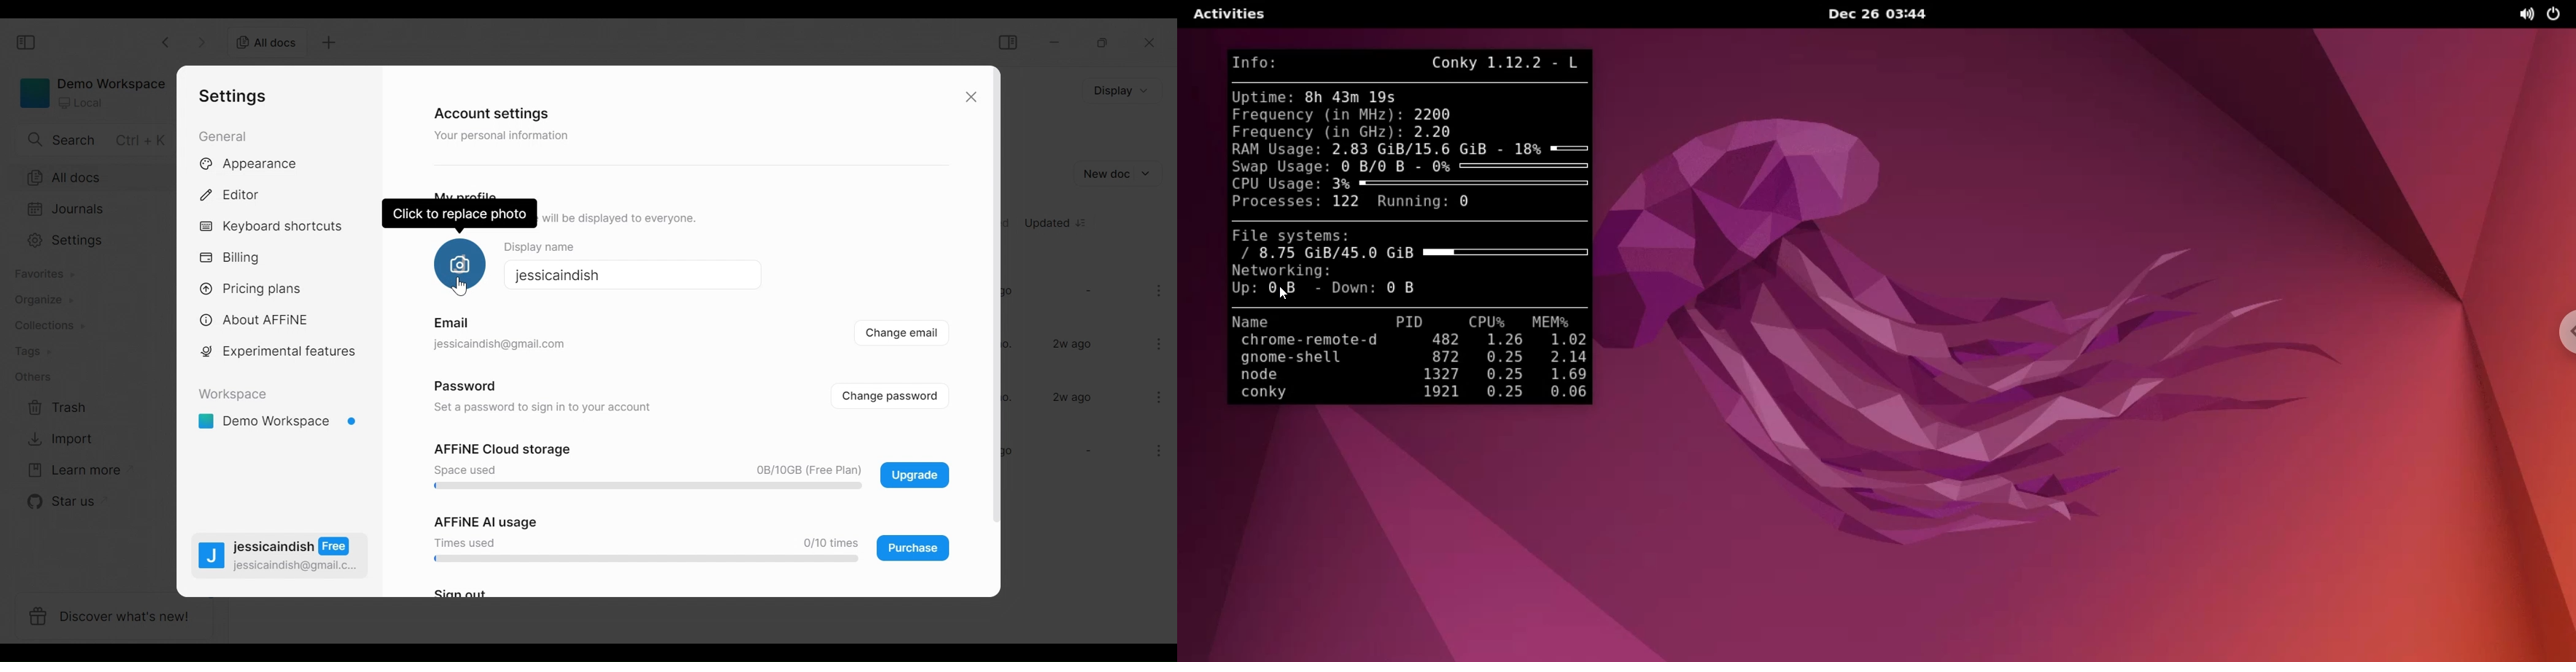 The image size is (2576, 672). Describe the element at coordinates (1101, 43) in the screenshot. I see `Restore` at that location.